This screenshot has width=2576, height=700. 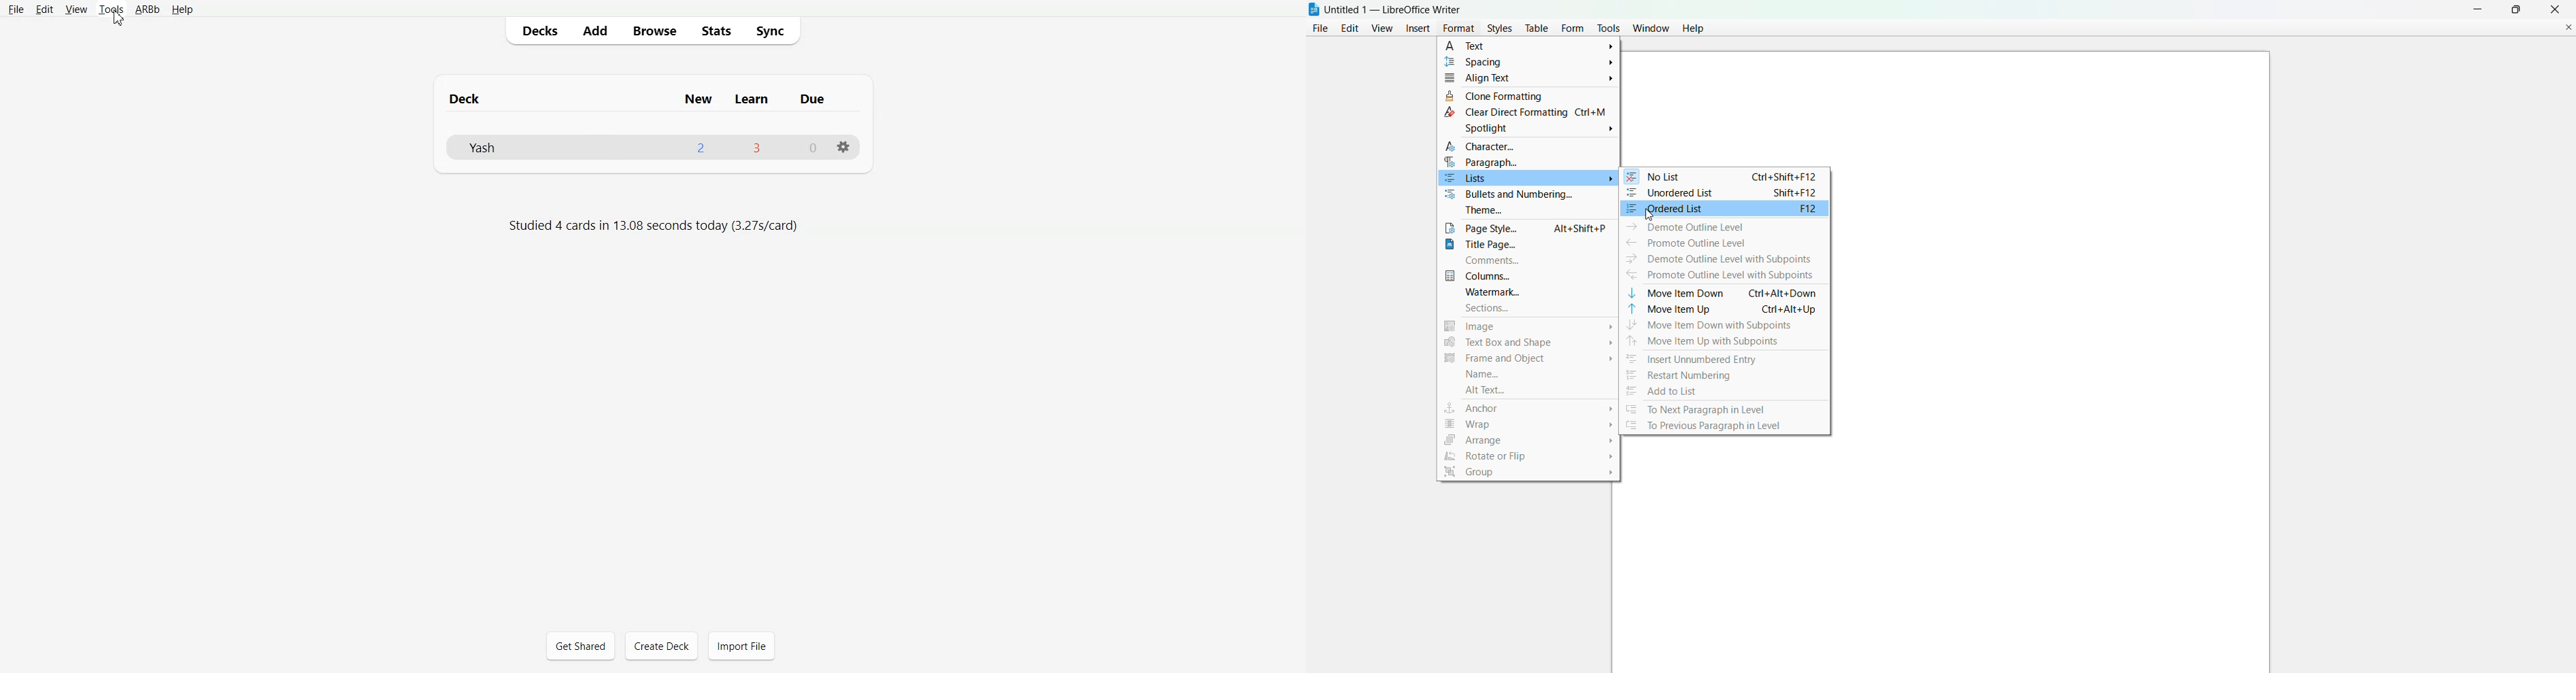 What do you see at coordinates (2554, 9) in the screenshot?
I see `close` at bounding box center [2554, 9].